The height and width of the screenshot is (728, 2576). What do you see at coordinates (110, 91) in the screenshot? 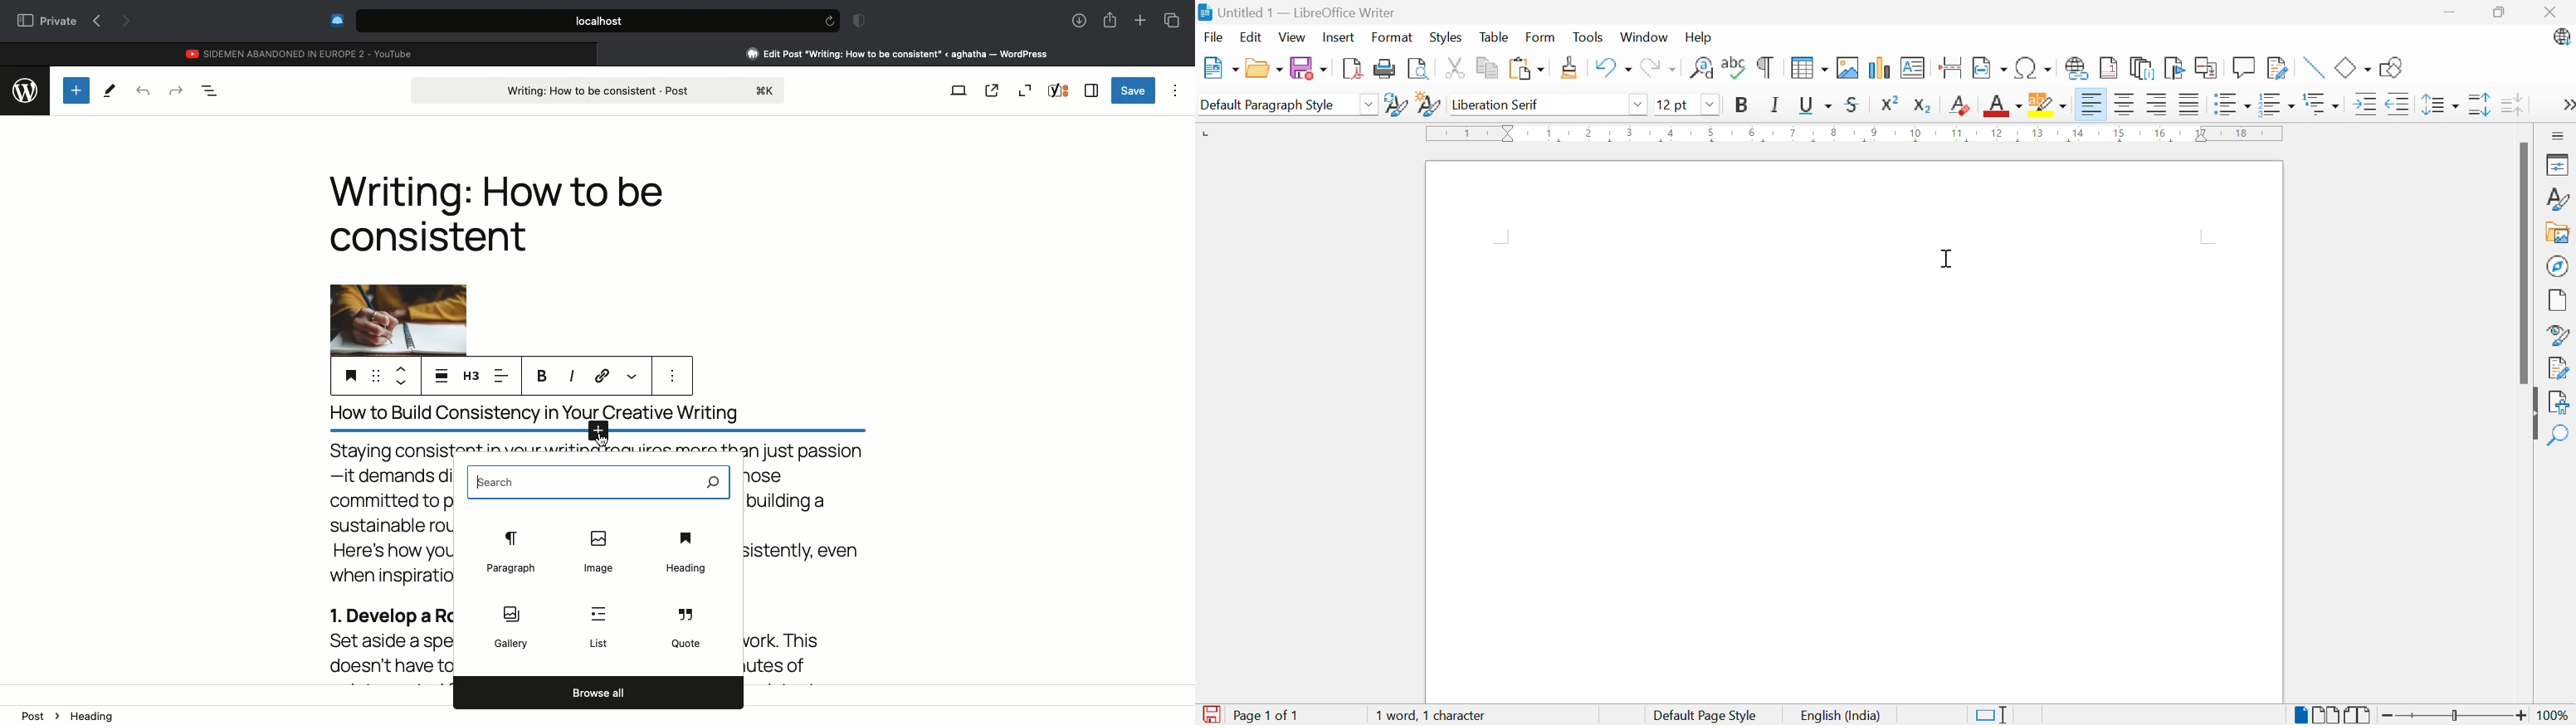
I see `Tools` at bounding box center [110, 91].